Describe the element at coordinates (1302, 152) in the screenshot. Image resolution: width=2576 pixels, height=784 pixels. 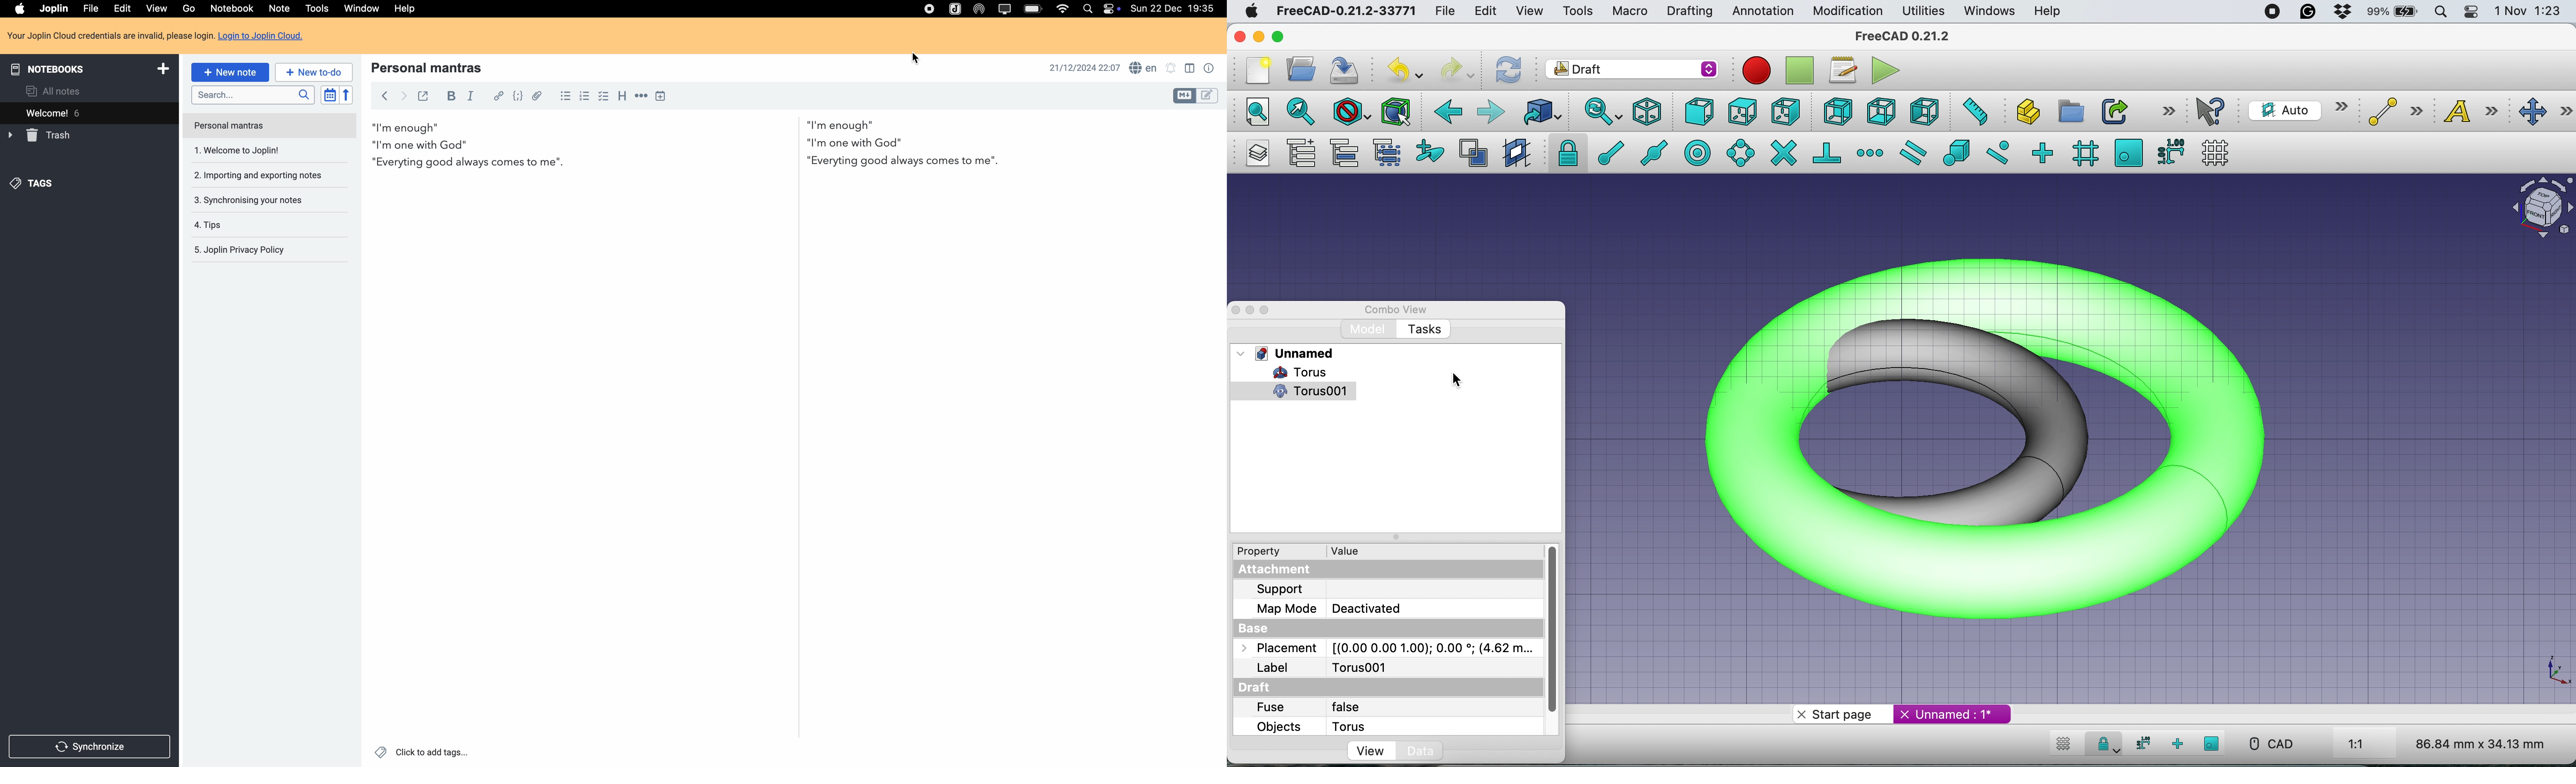
I see `add a new named group` at that location.